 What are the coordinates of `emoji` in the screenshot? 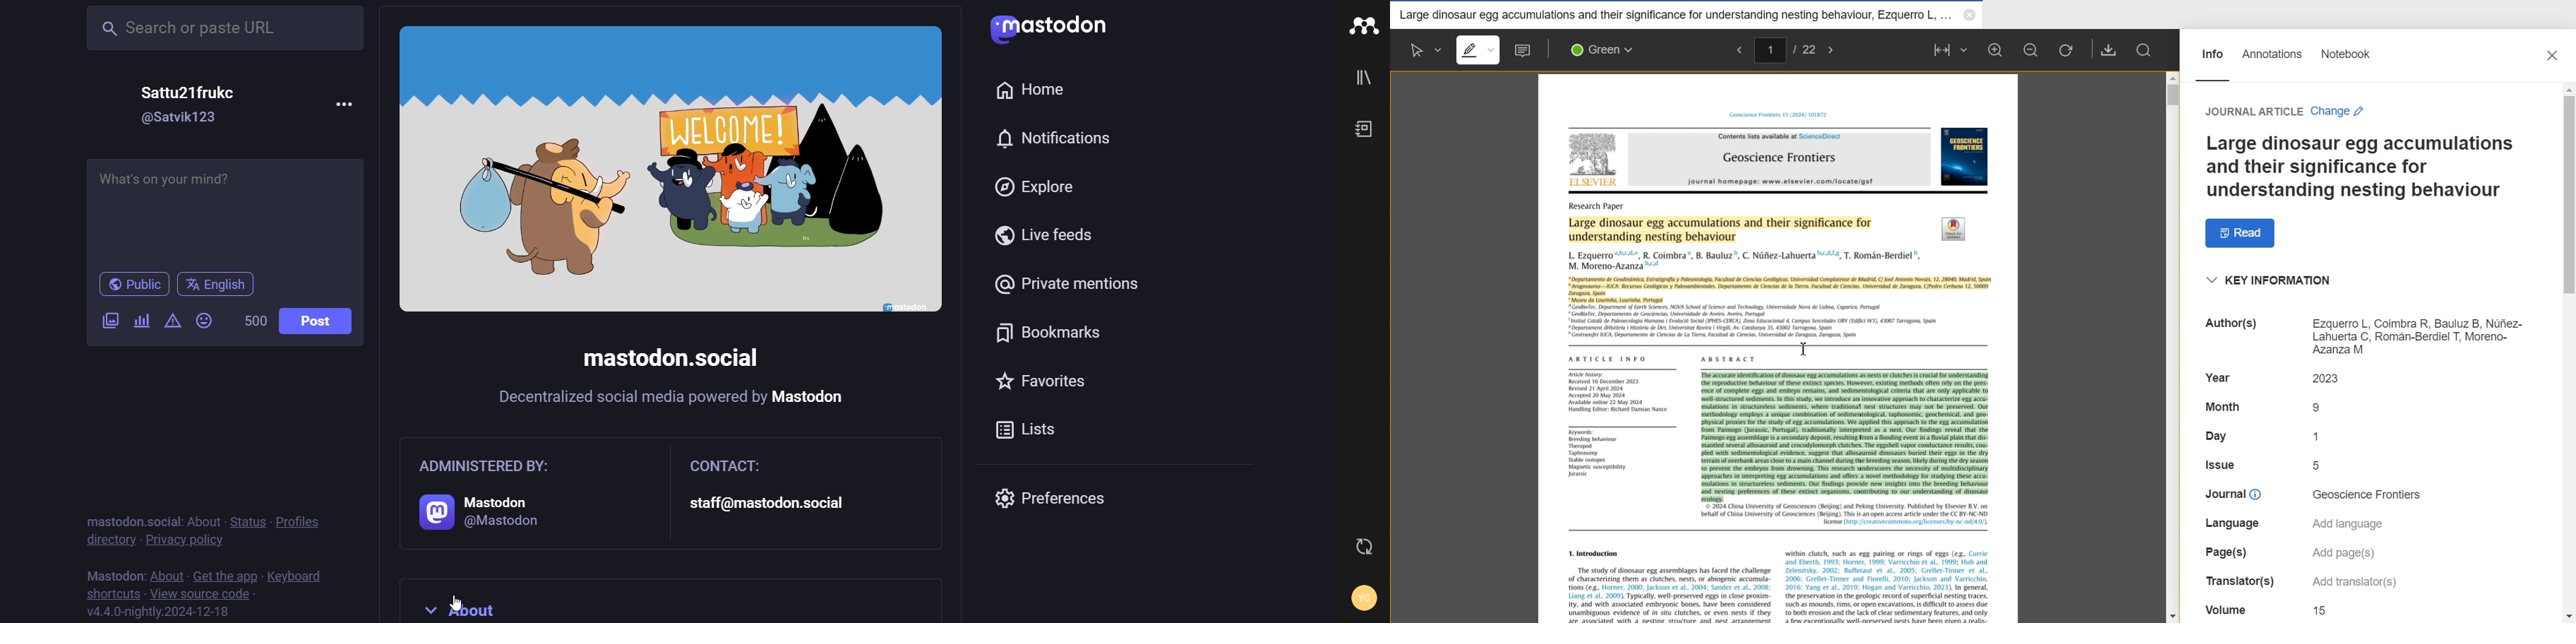 It's located at (207, 320).